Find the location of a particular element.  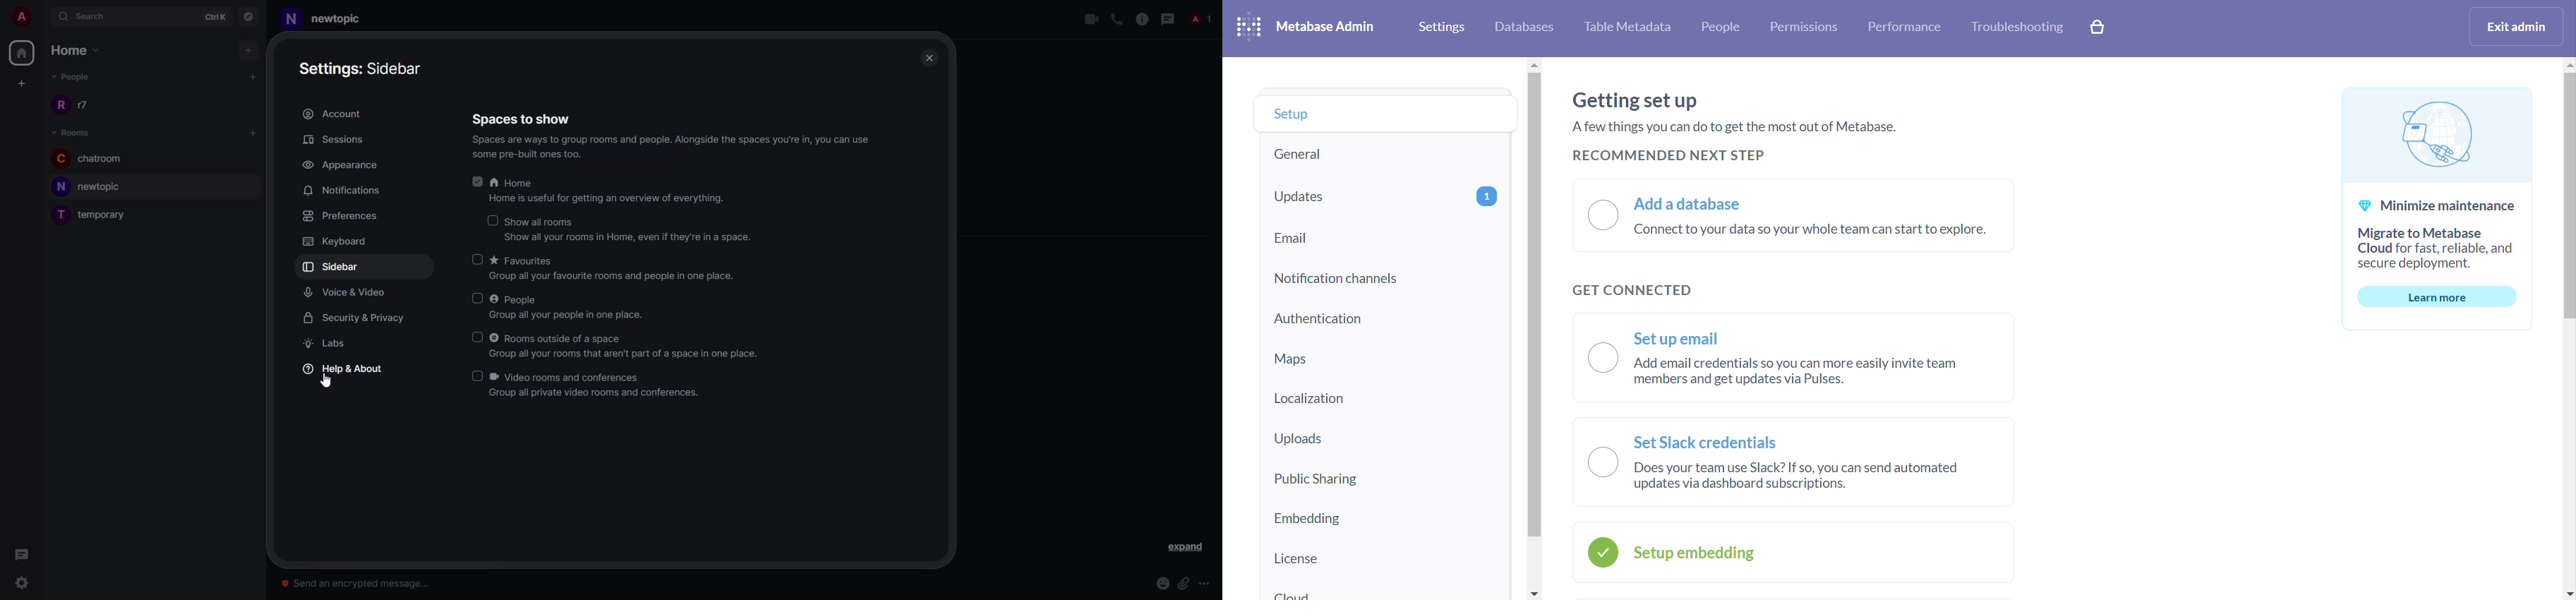

getting setup is located at coordinates (1637, 100).